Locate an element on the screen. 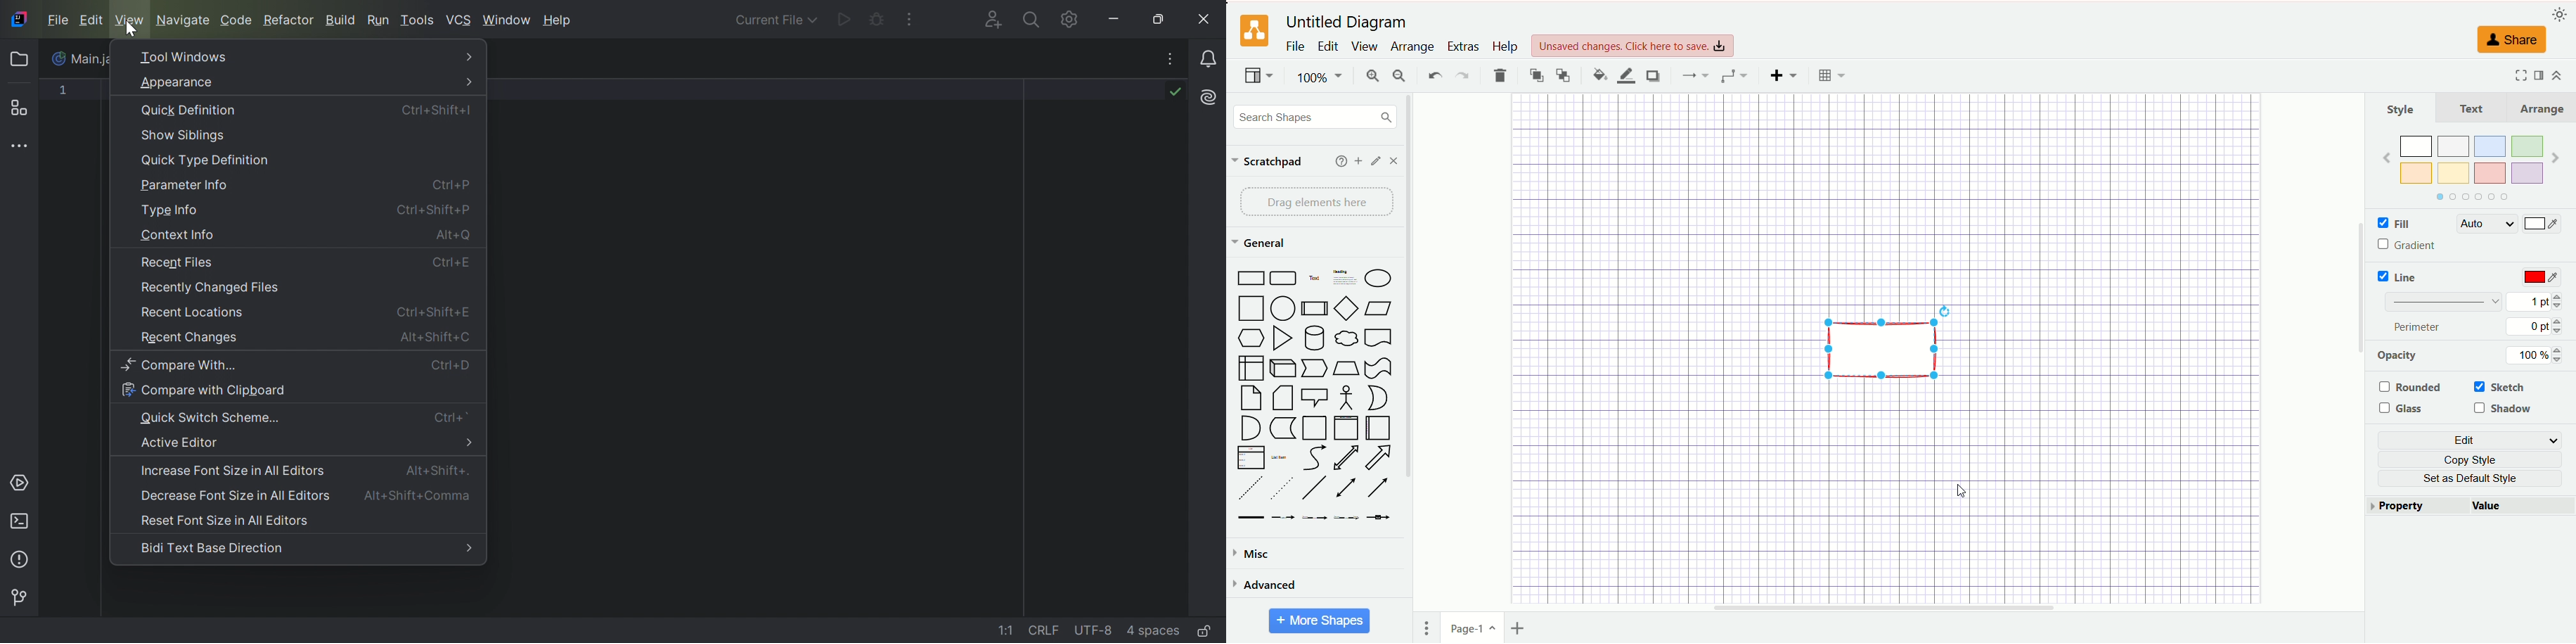 Image resolution: width=2576 pixels, height=644 pixels. pages is located at coordinates (1429, 629).